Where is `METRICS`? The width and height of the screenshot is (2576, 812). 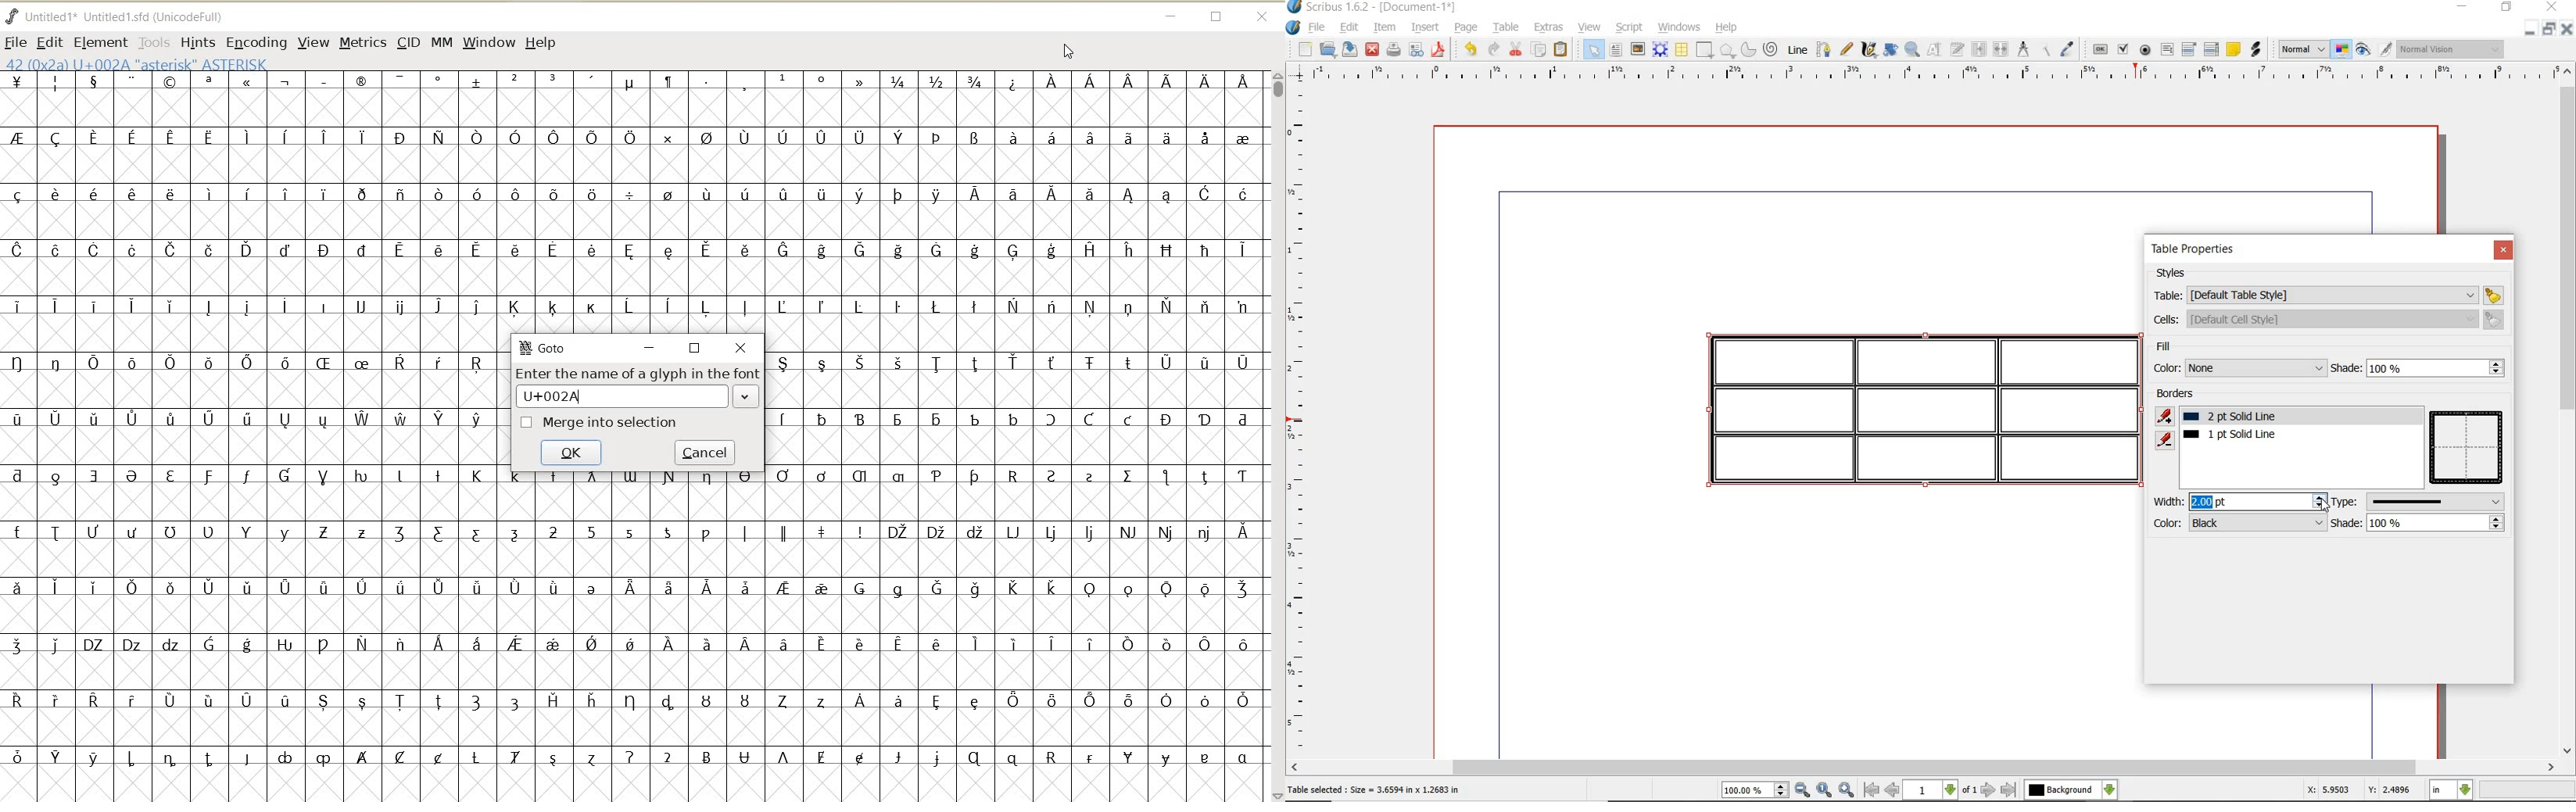 METRICS is located at coordinates (361, 44).